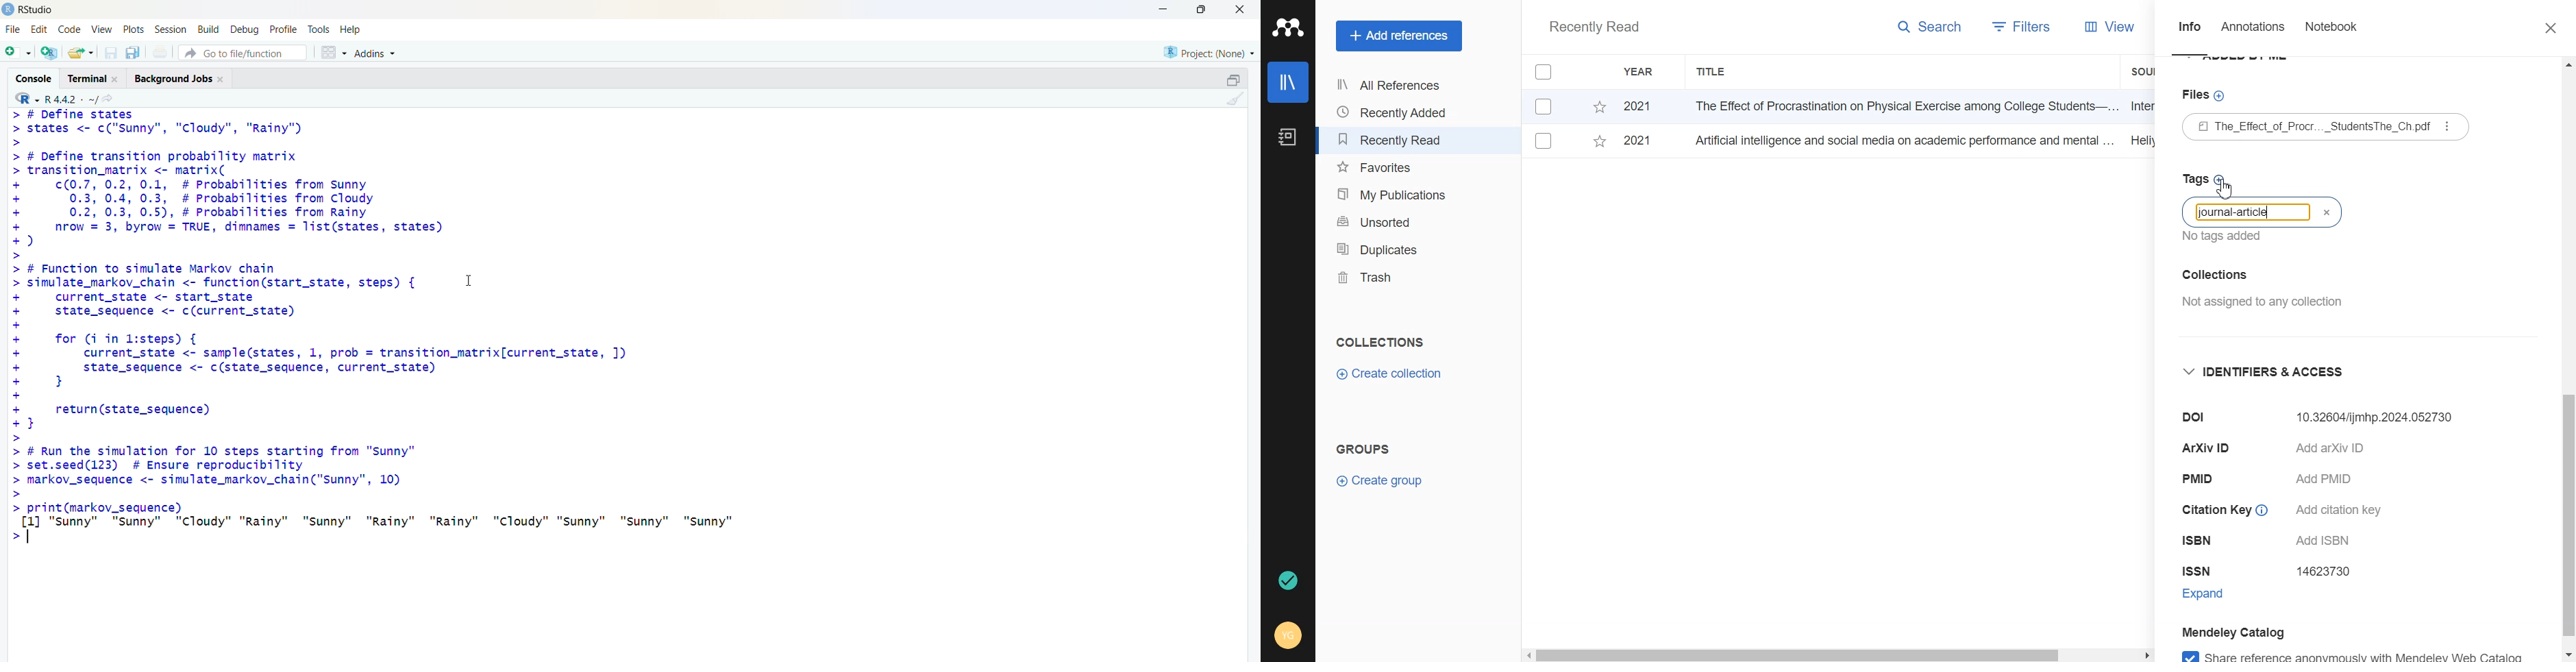  I want to click on session, so click(171, 29).